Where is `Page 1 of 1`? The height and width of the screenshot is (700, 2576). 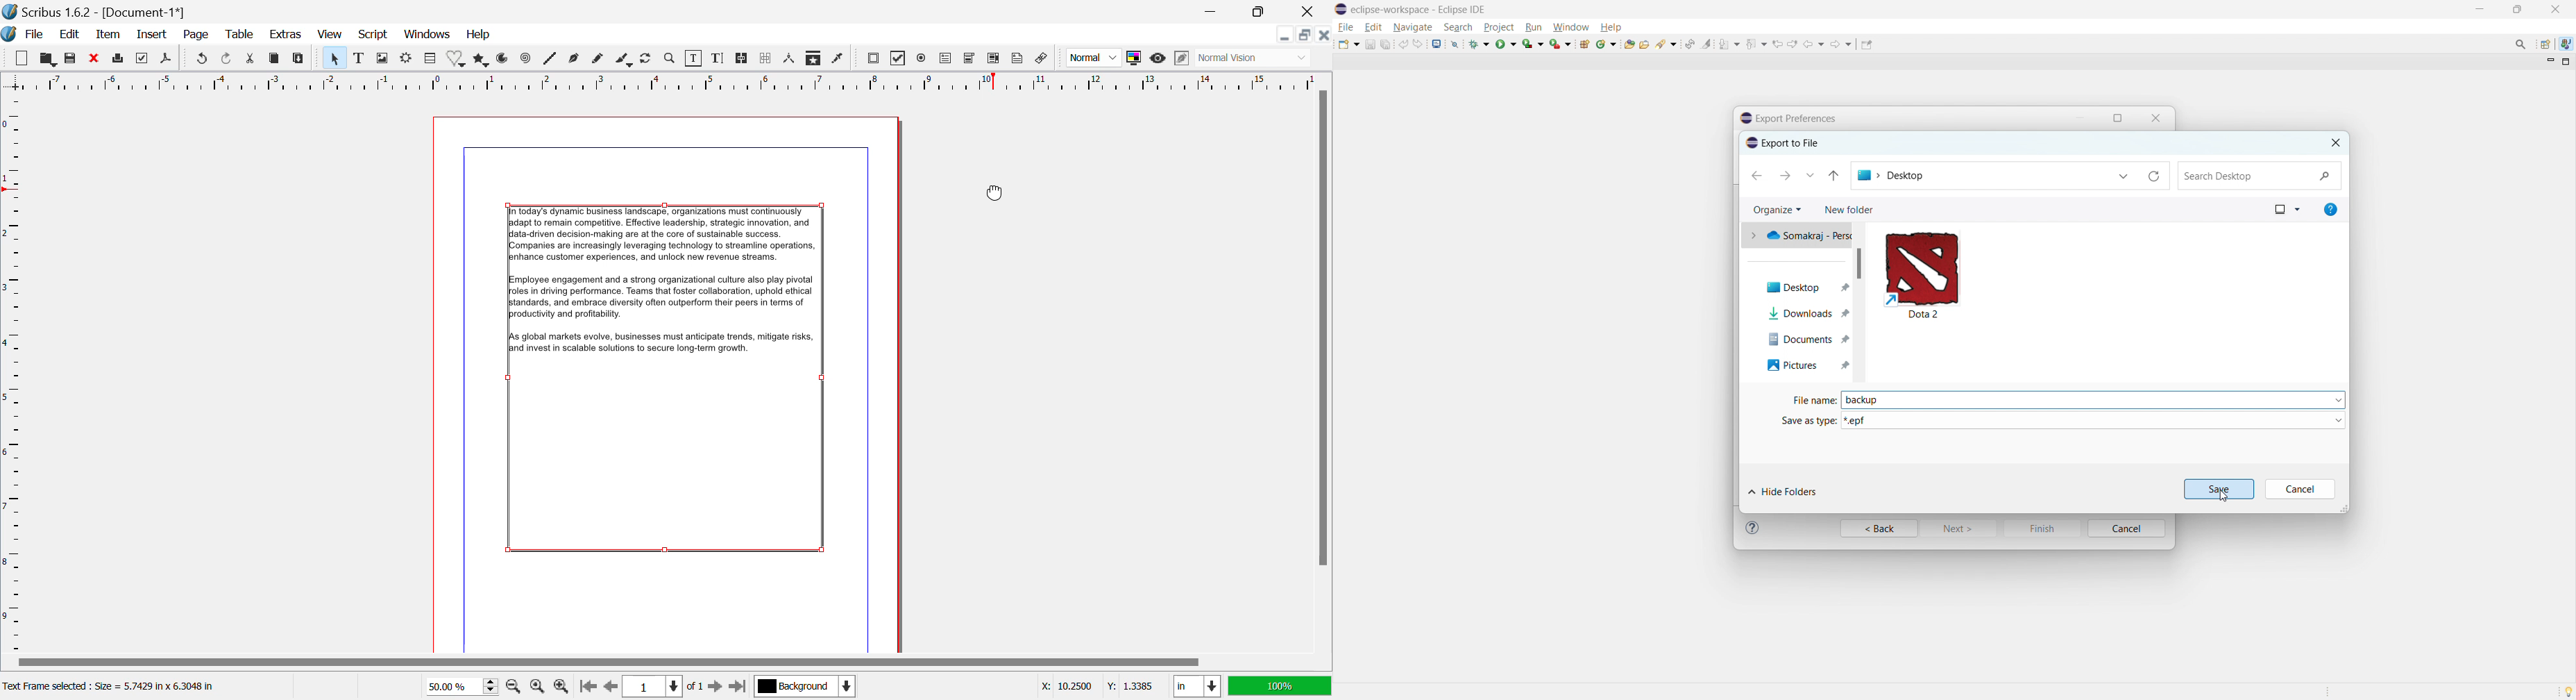 Page 1 of 1 is located at coordinates (666, 688).